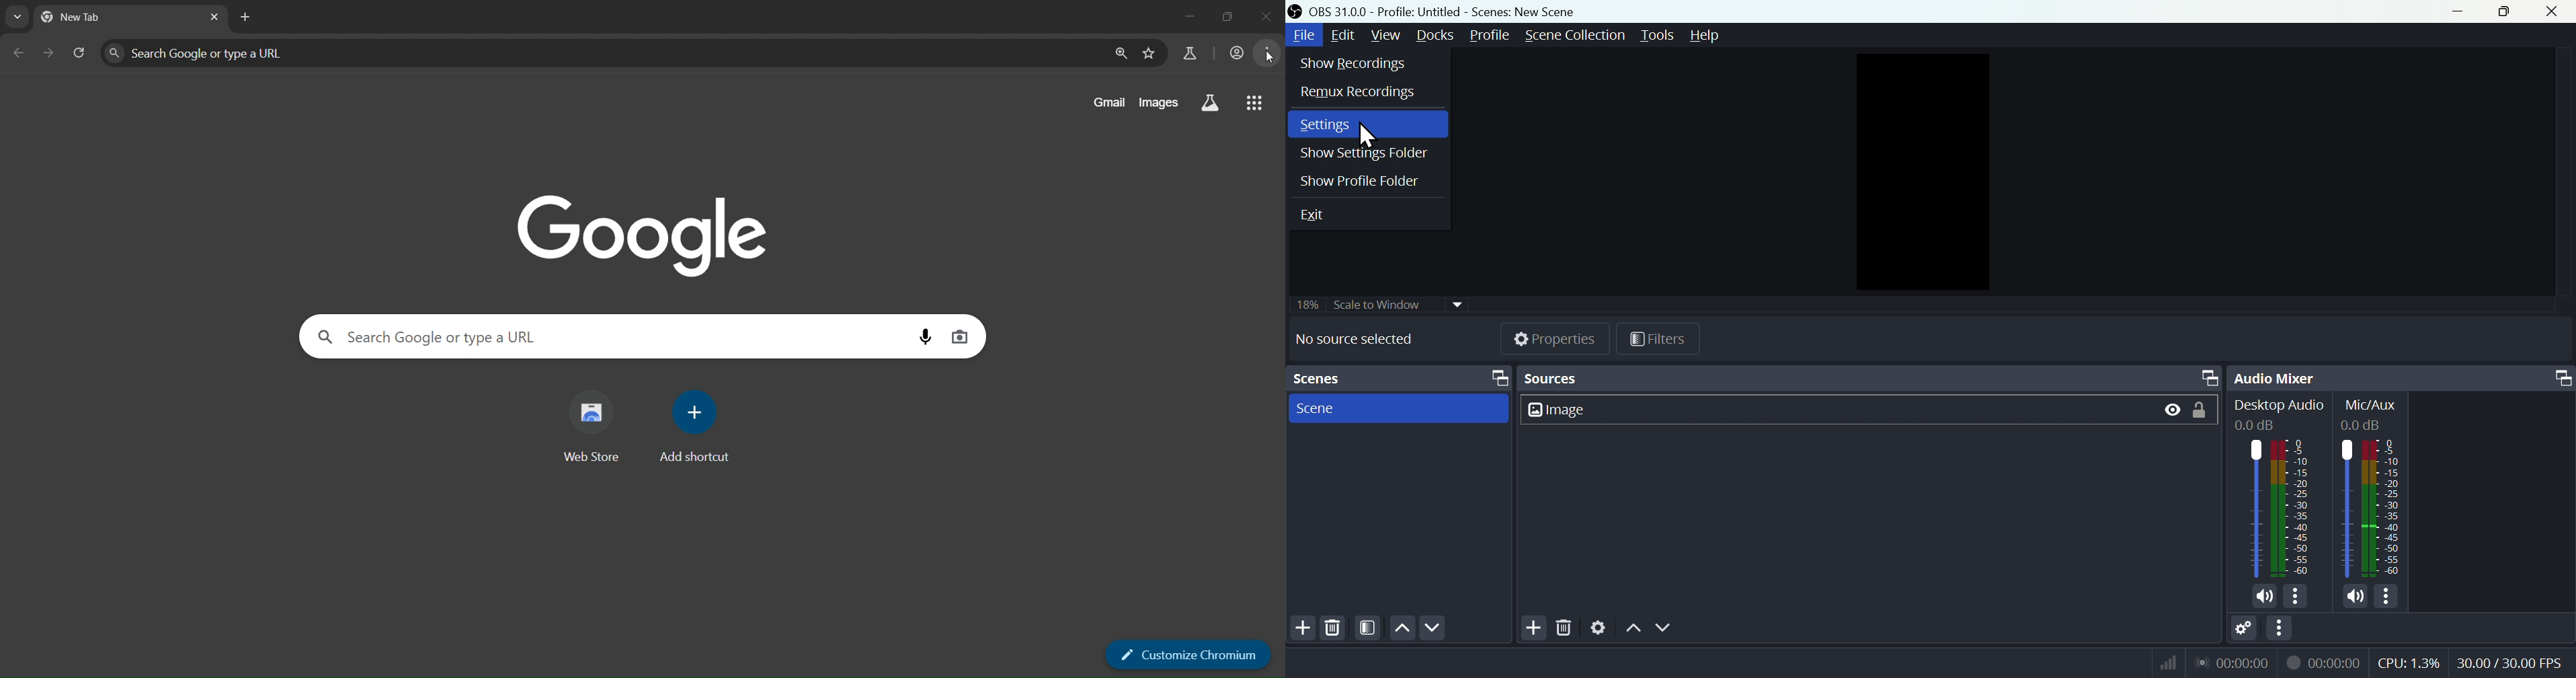  Describe the element at coordinates (1634, 626) in the screenshot. I see `Up` at that location.